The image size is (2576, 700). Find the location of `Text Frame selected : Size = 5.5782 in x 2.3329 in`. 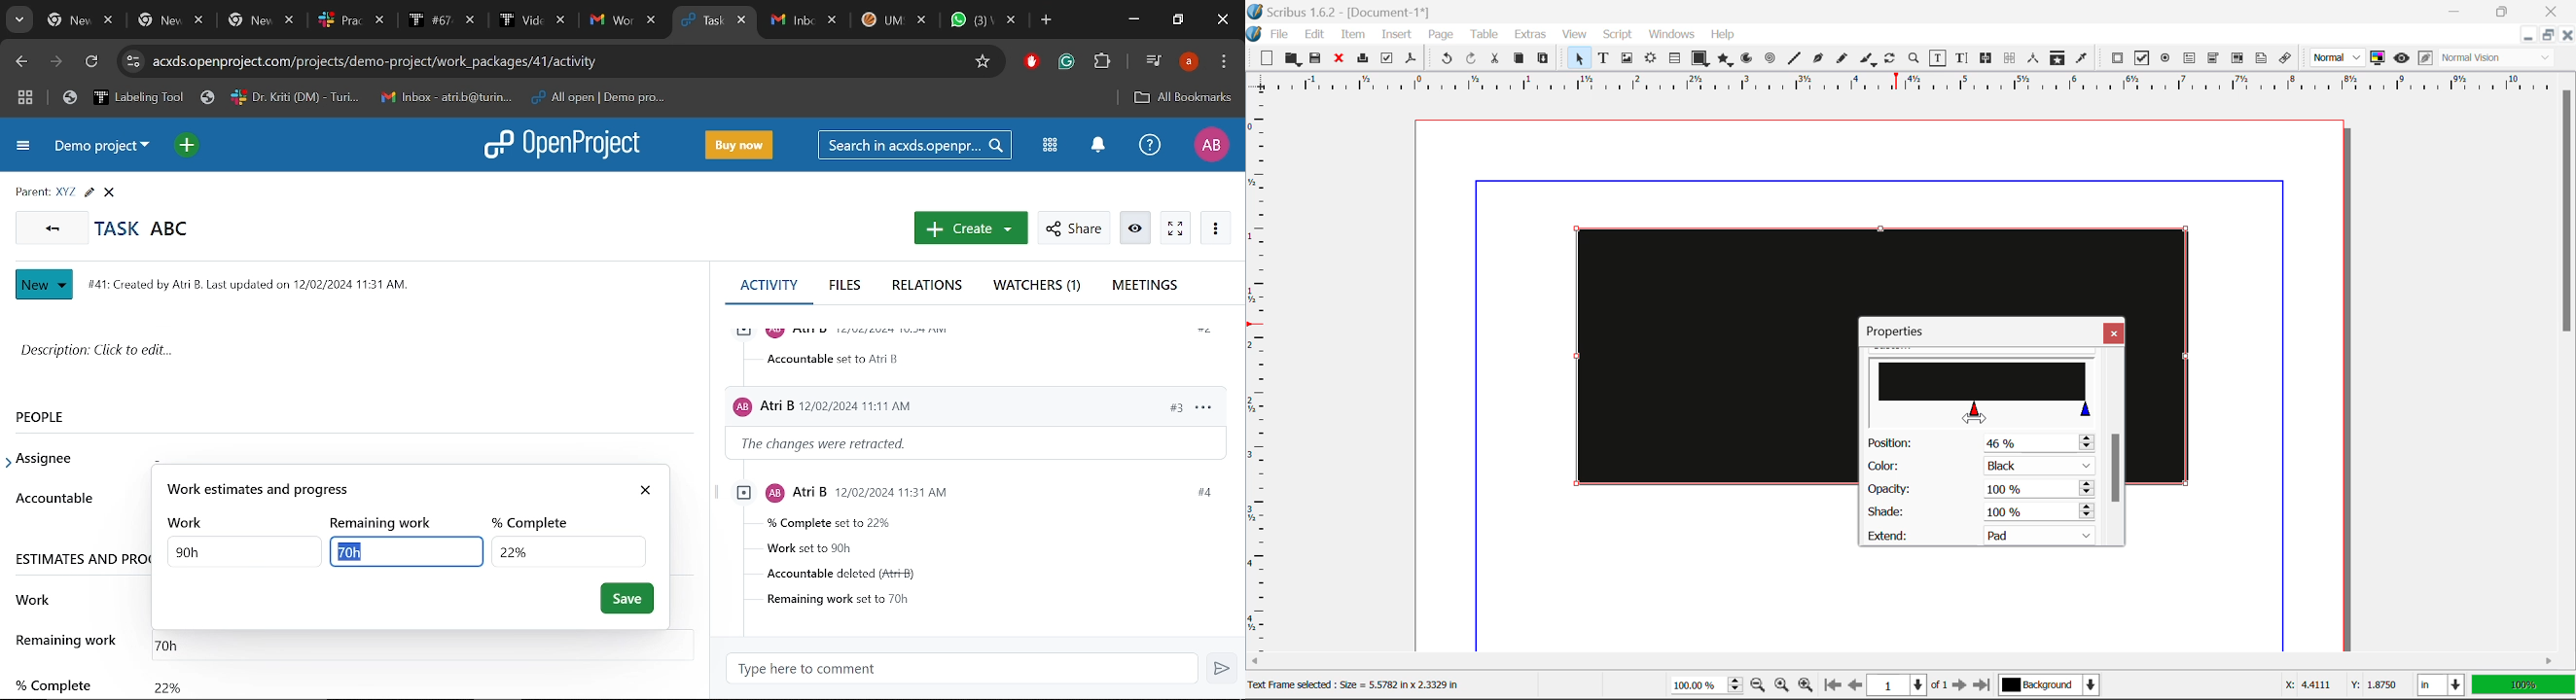

Text Frame selected : Size = 5.5782 in x 2.3329 in is located at coordinates (1366, 685).